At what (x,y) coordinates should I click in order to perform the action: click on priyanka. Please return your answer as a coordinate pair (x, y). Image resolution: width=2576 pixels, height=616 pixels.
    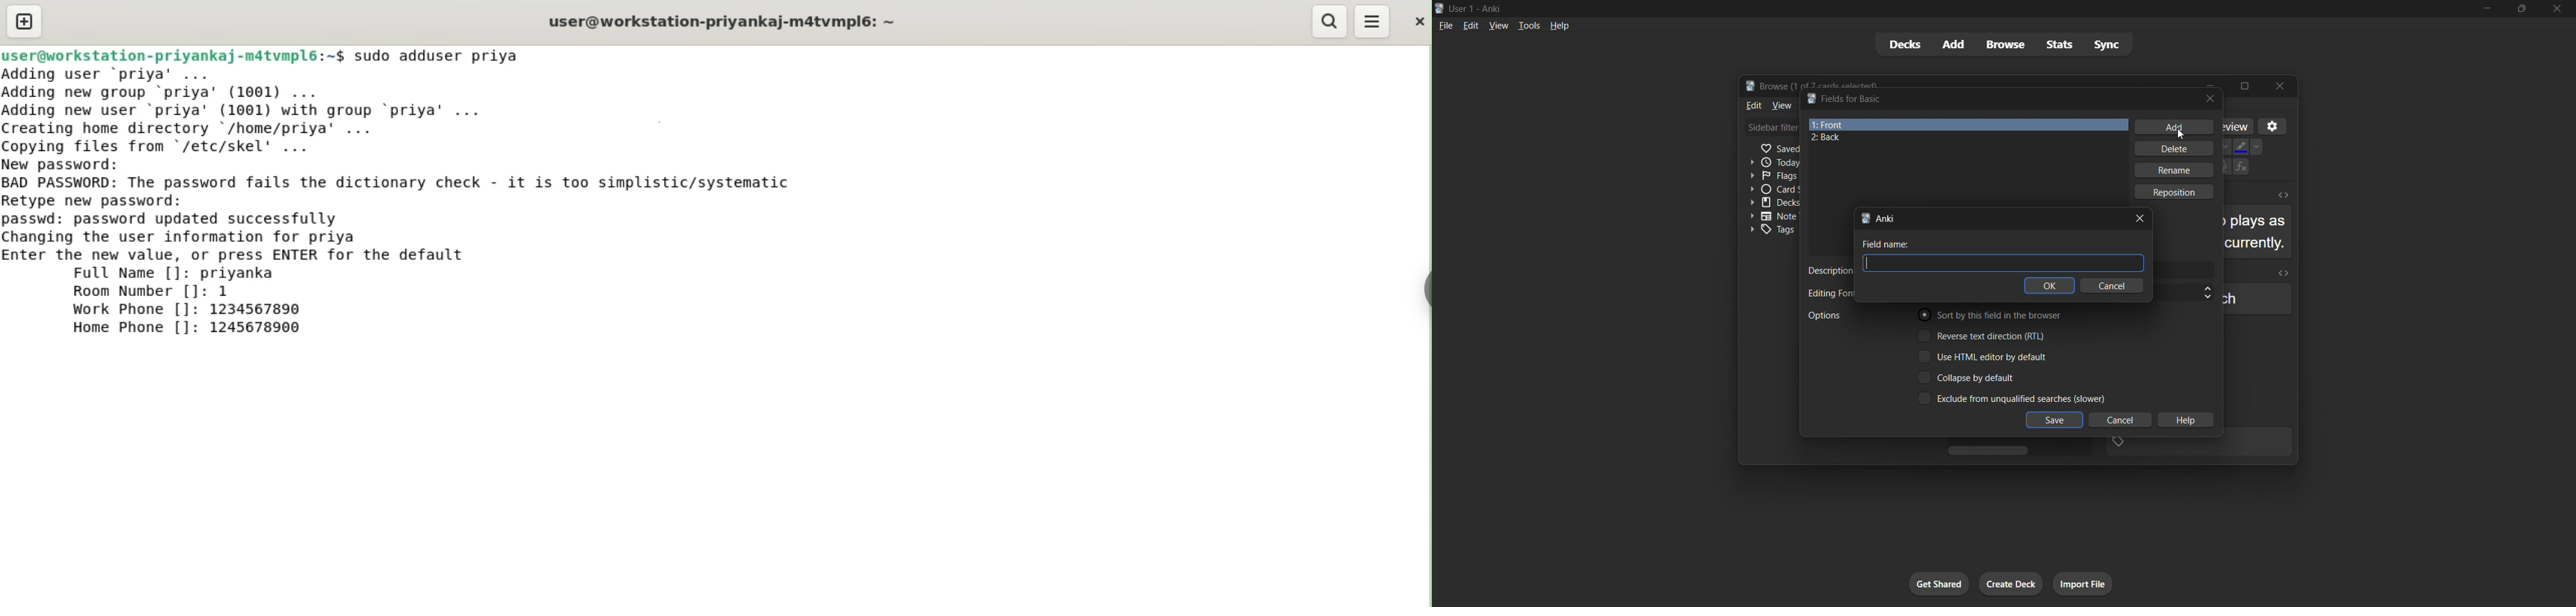
    Looking at the image, I should click on (241, 273).